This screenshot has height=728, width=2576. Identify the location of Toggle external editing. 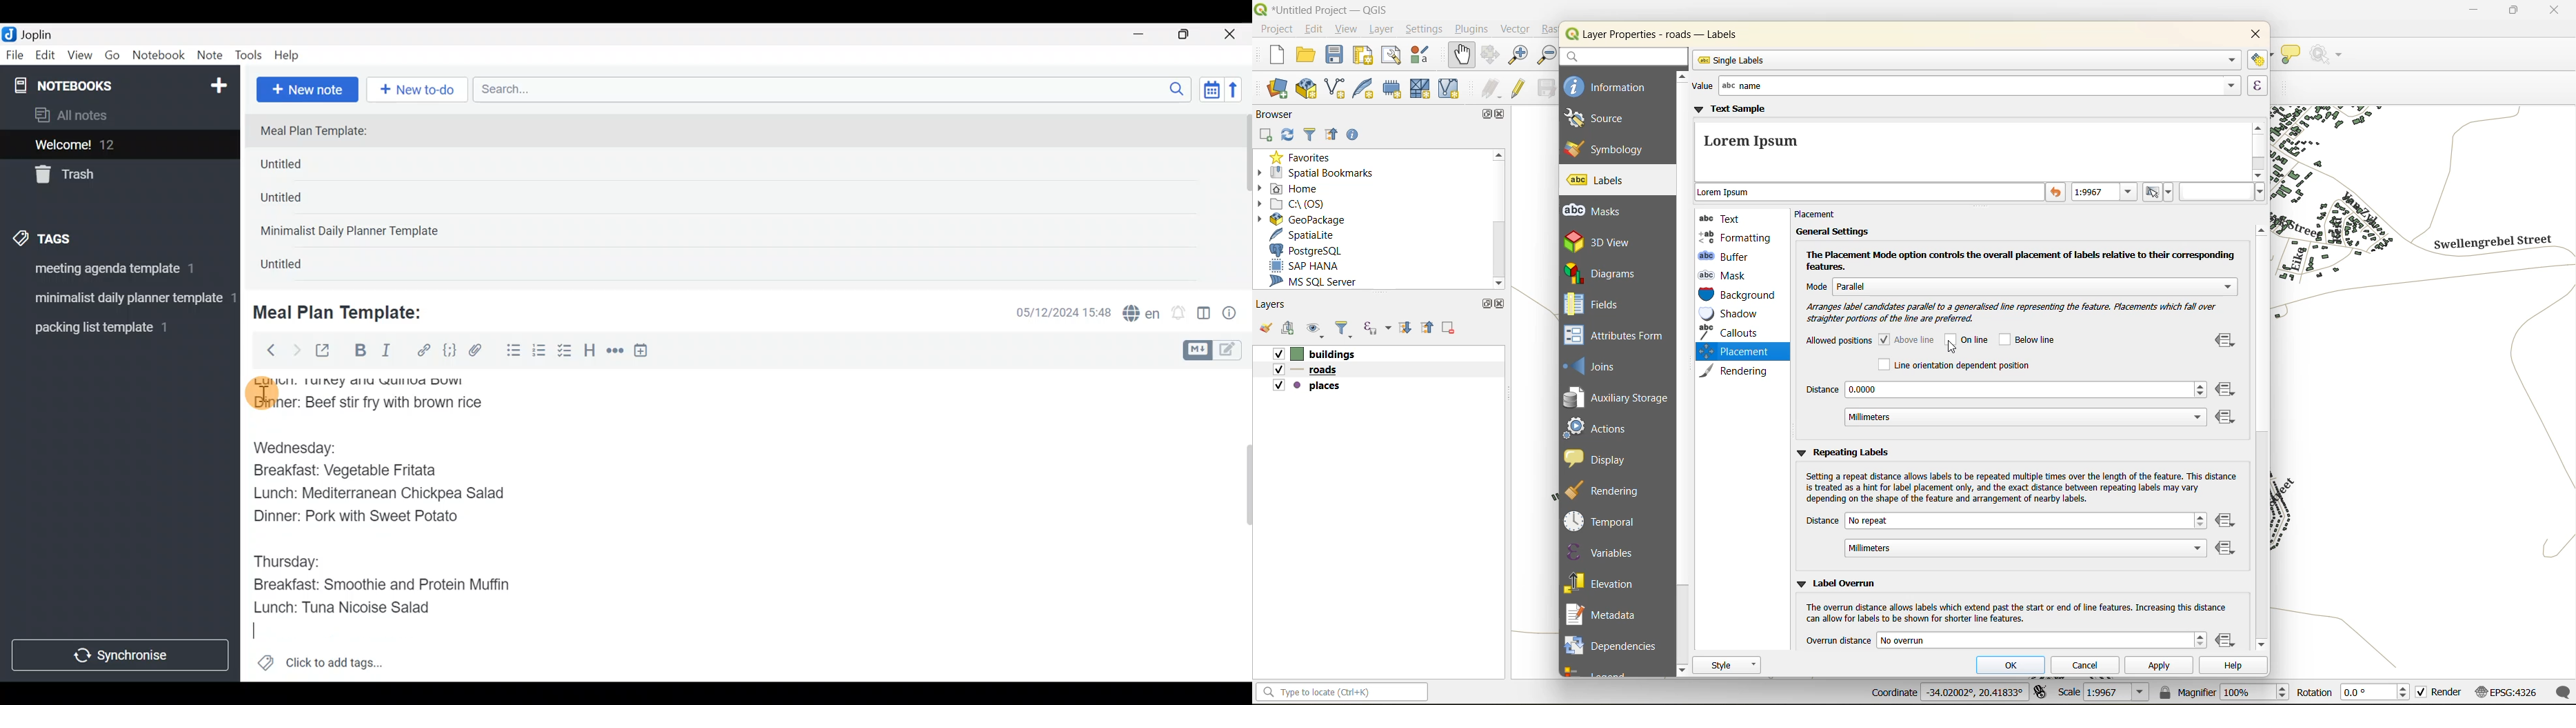
(328, 351).